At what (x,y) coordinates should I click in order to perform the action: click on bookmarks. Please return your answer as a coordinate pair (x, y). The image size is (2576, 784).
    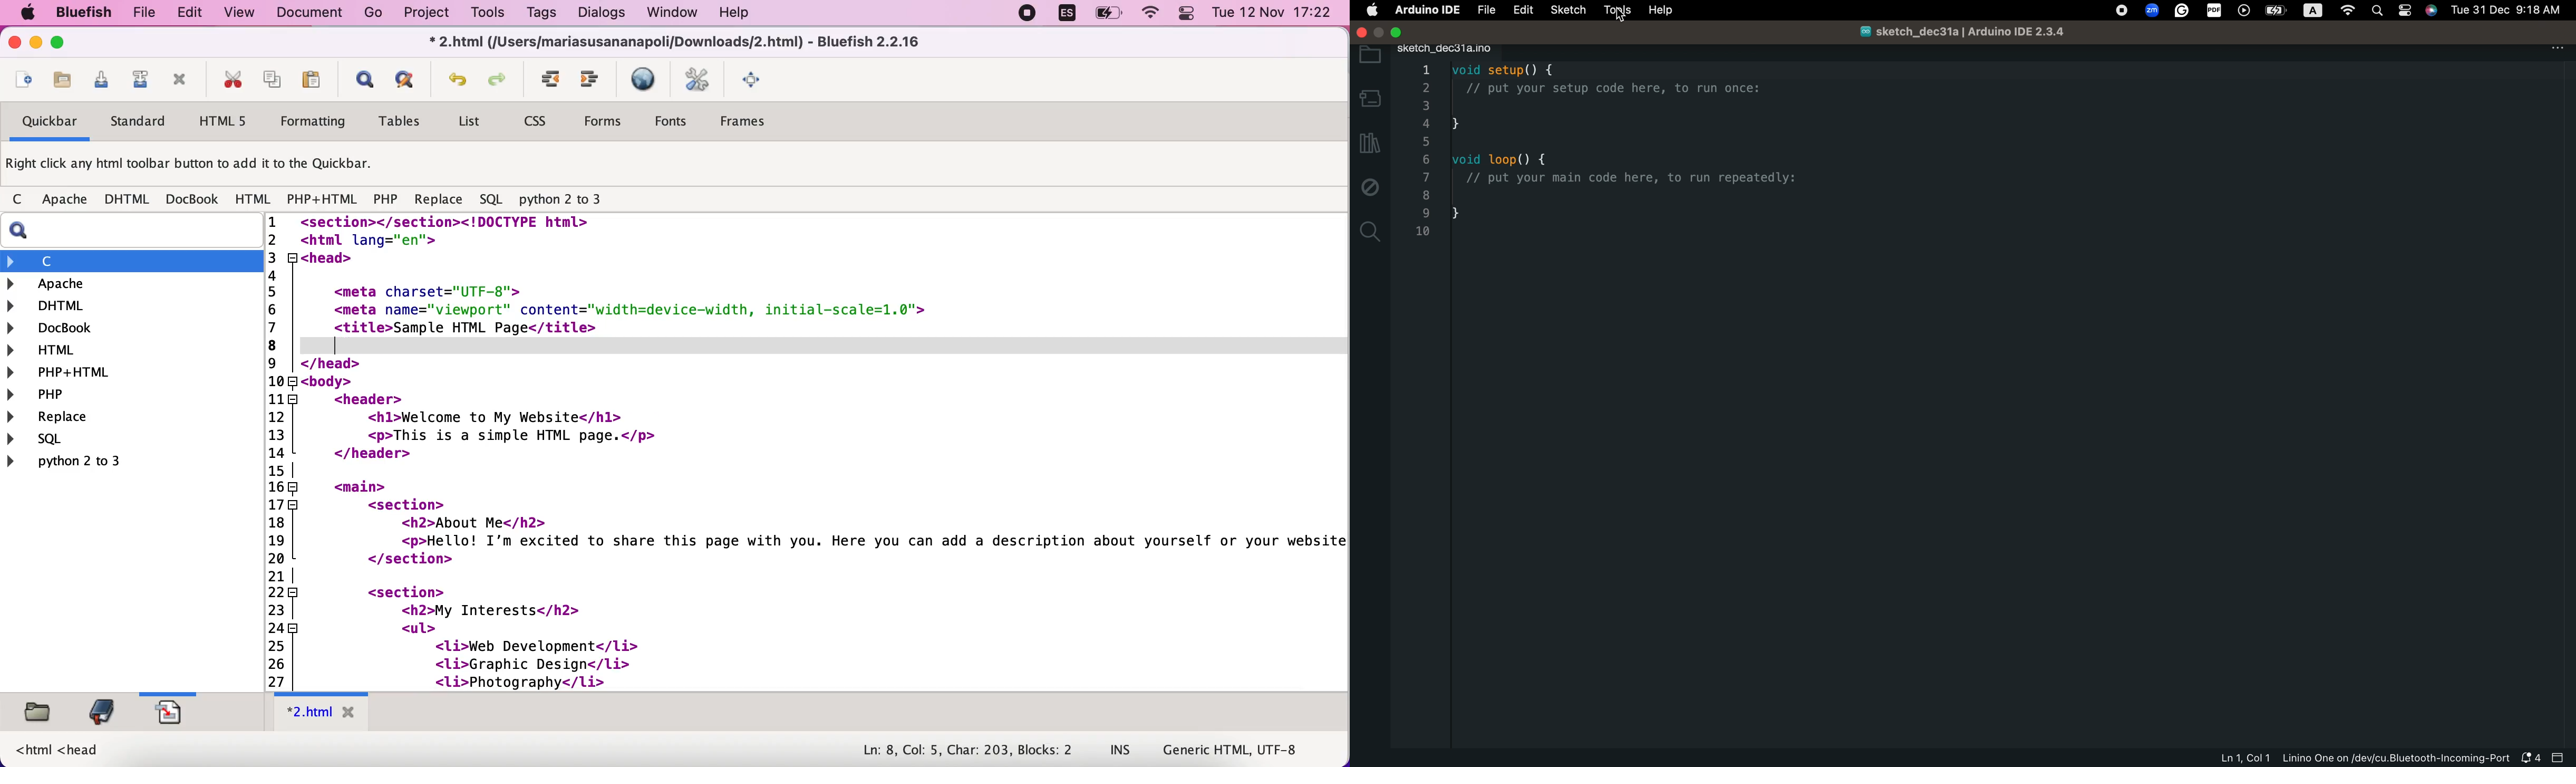
    Looking at the image, I should click on (103, 713).